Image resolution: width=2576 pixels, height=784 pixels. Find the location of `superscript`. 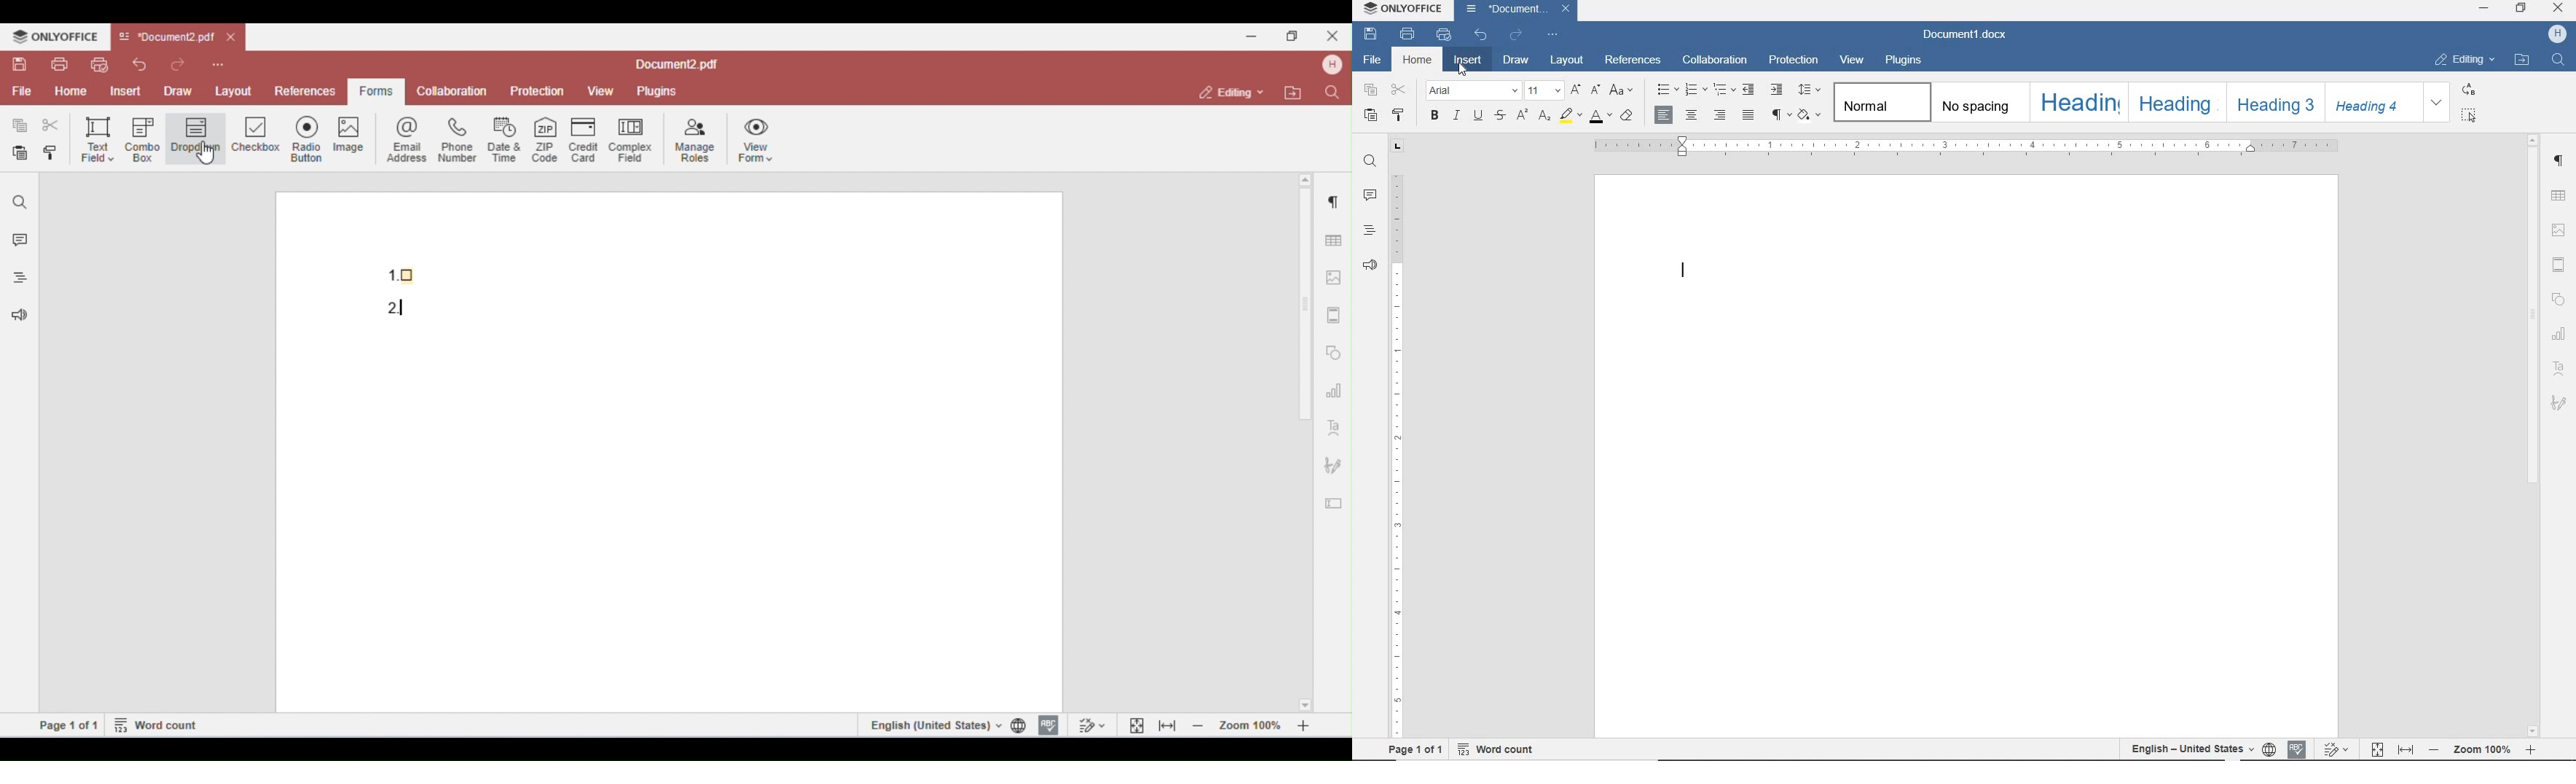

superscript is located at coordinates (1521, 114).